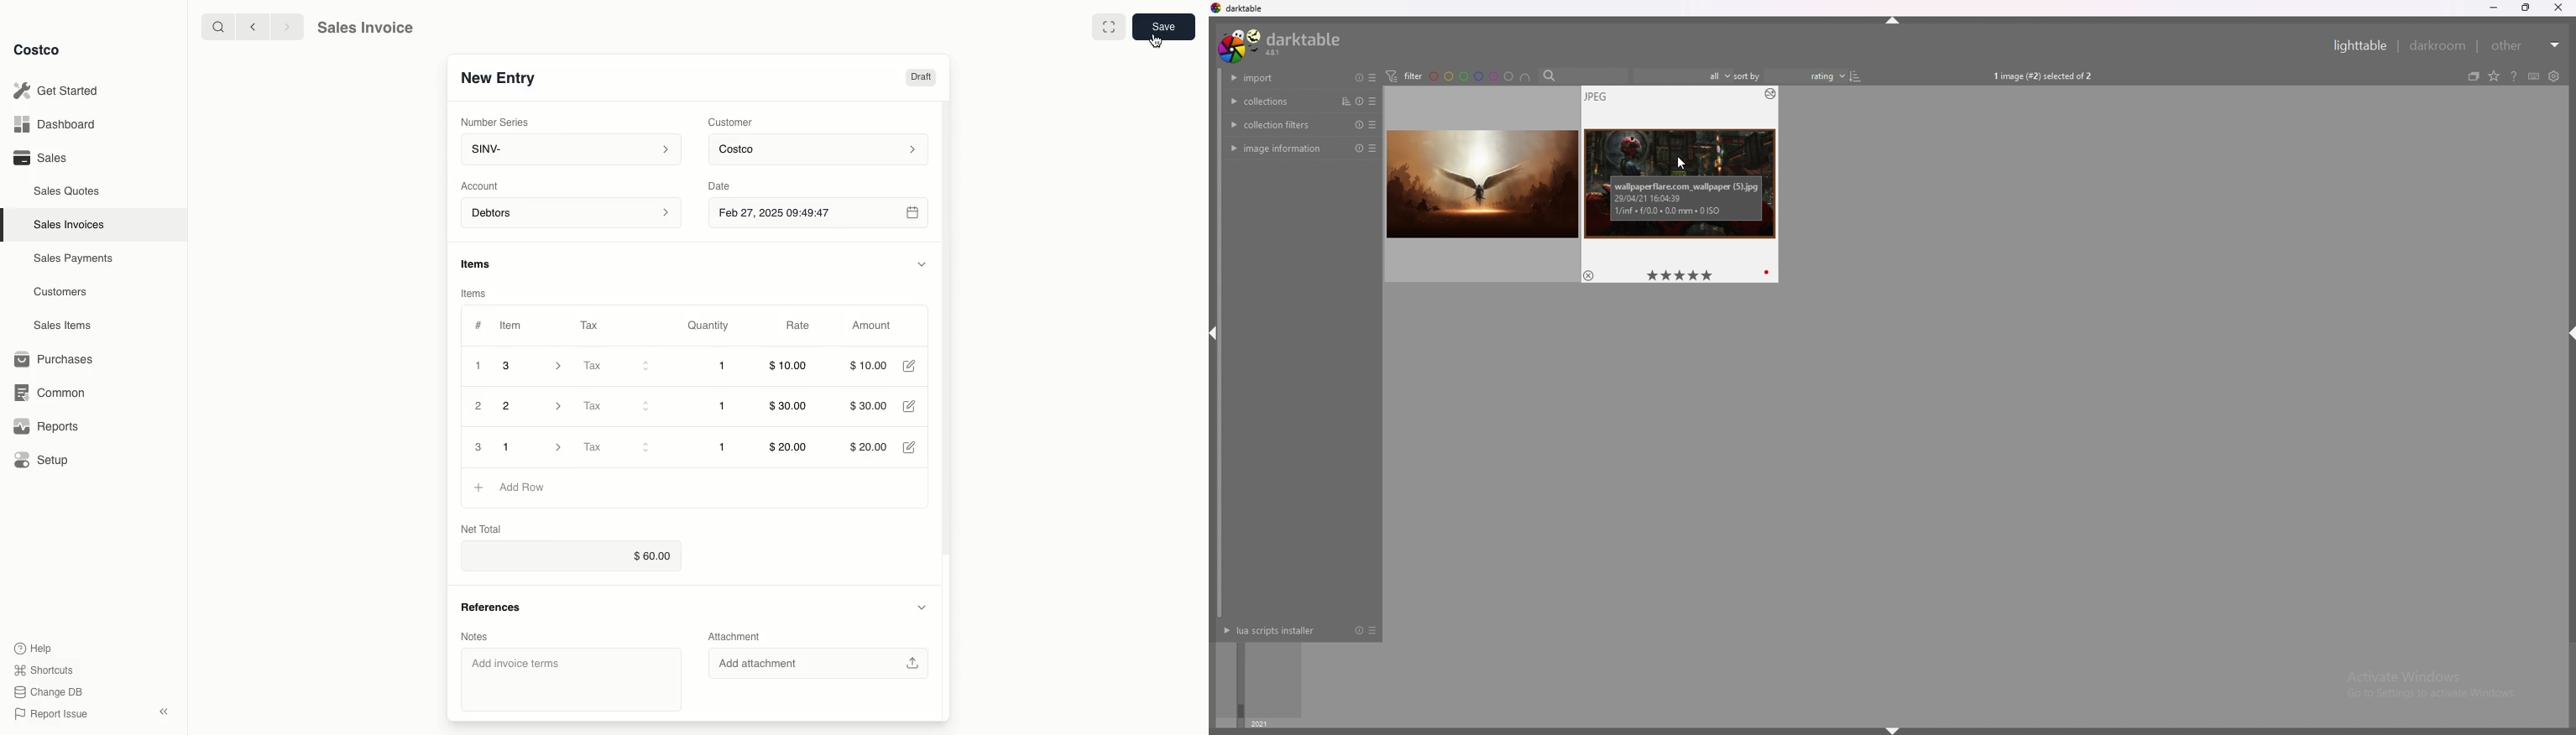 This screenshot has height=756, width=2576. I want to click on Tax, so click(615, 367).